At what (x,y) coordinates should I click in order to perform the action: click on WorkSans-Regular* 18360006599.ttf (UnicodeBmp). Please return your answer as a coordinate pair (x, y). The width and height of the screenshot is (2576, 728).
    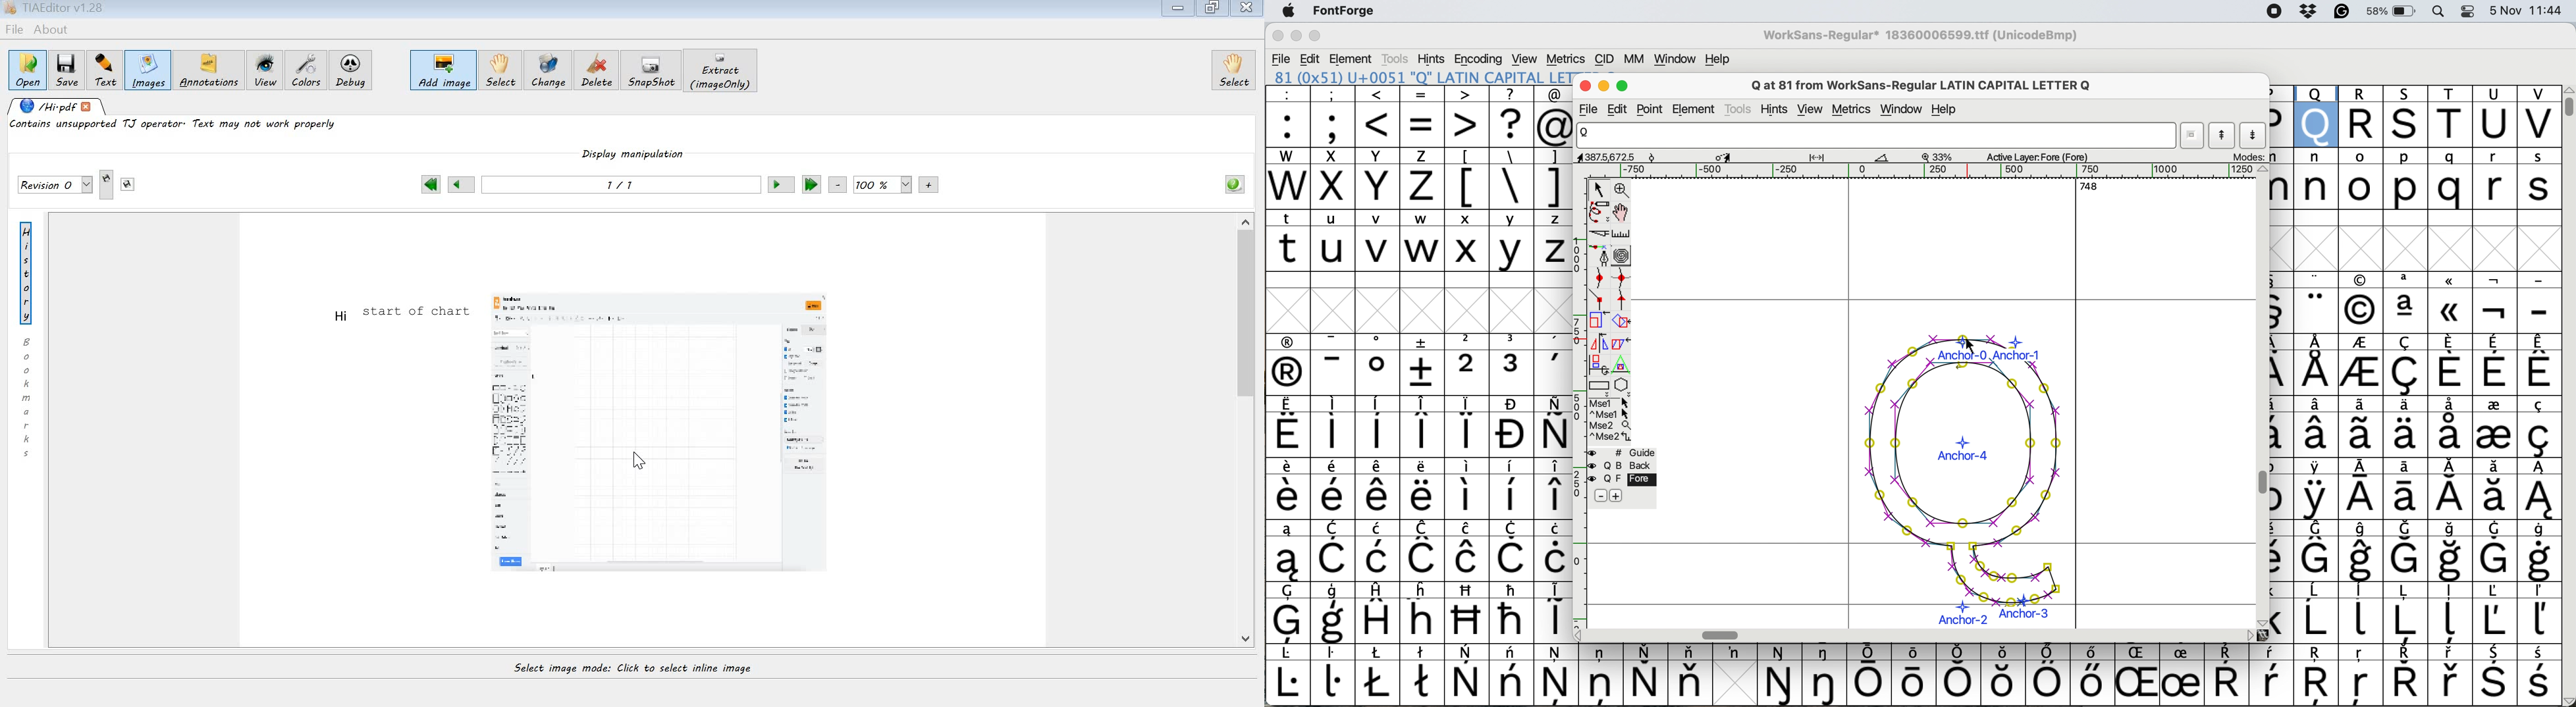
    Looking at the image, I should click on (1921, 37).